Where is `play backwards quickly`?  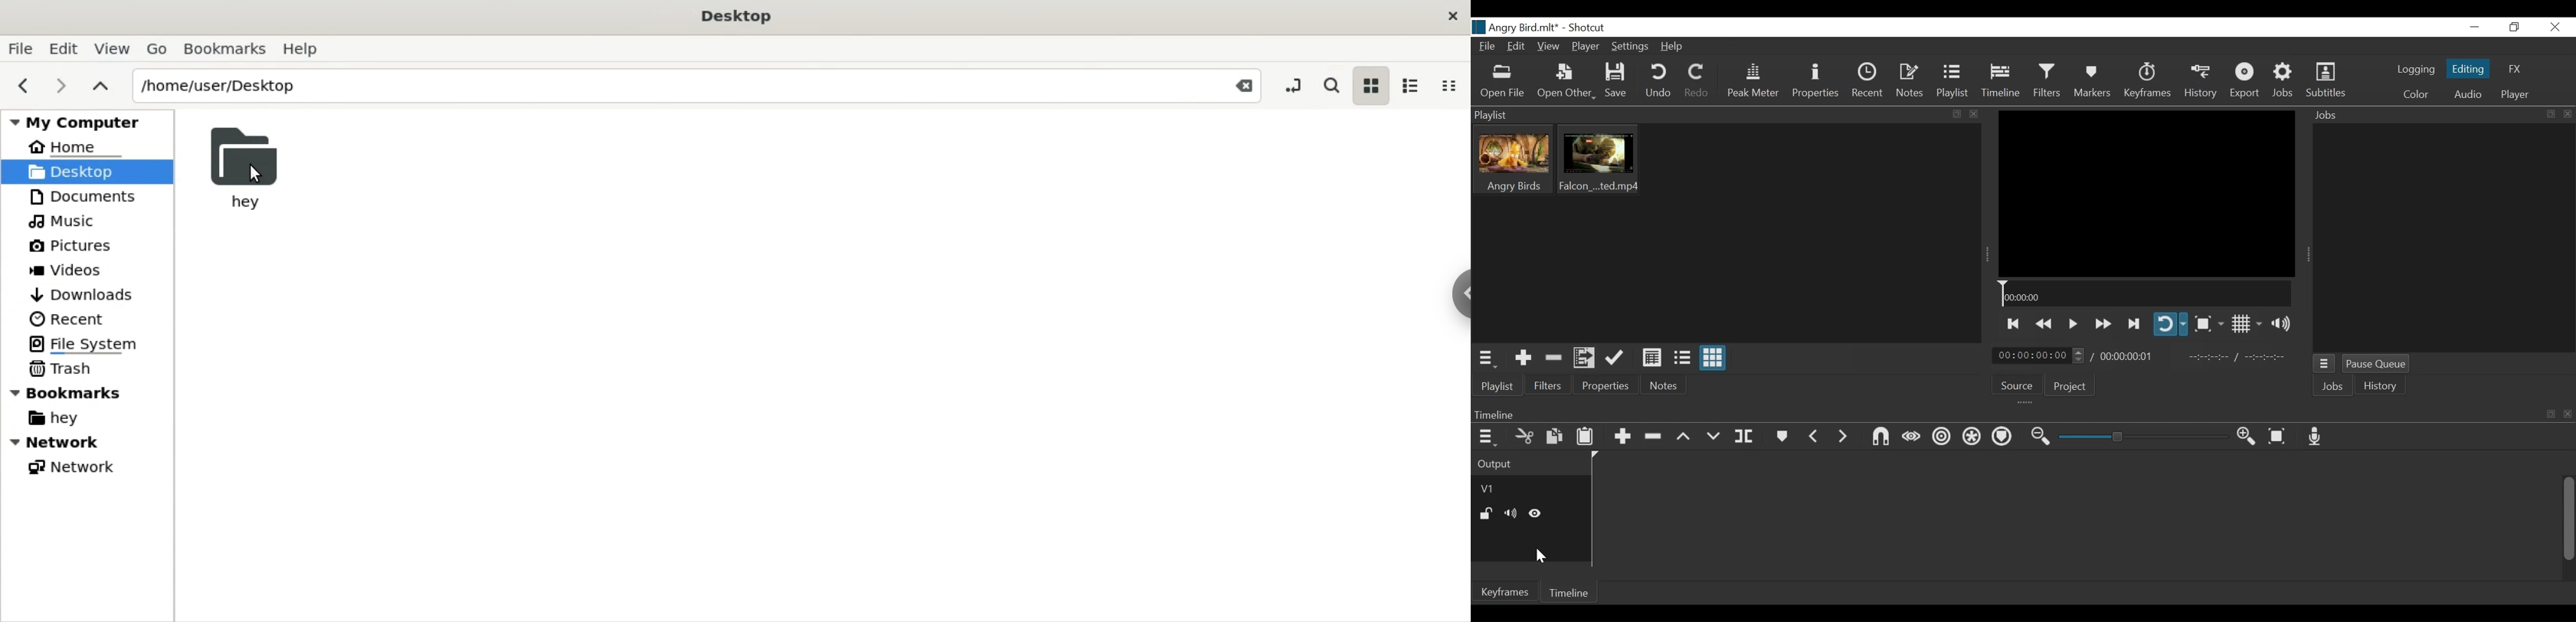 play backwards quickly is located at coordinates (2045, 323).